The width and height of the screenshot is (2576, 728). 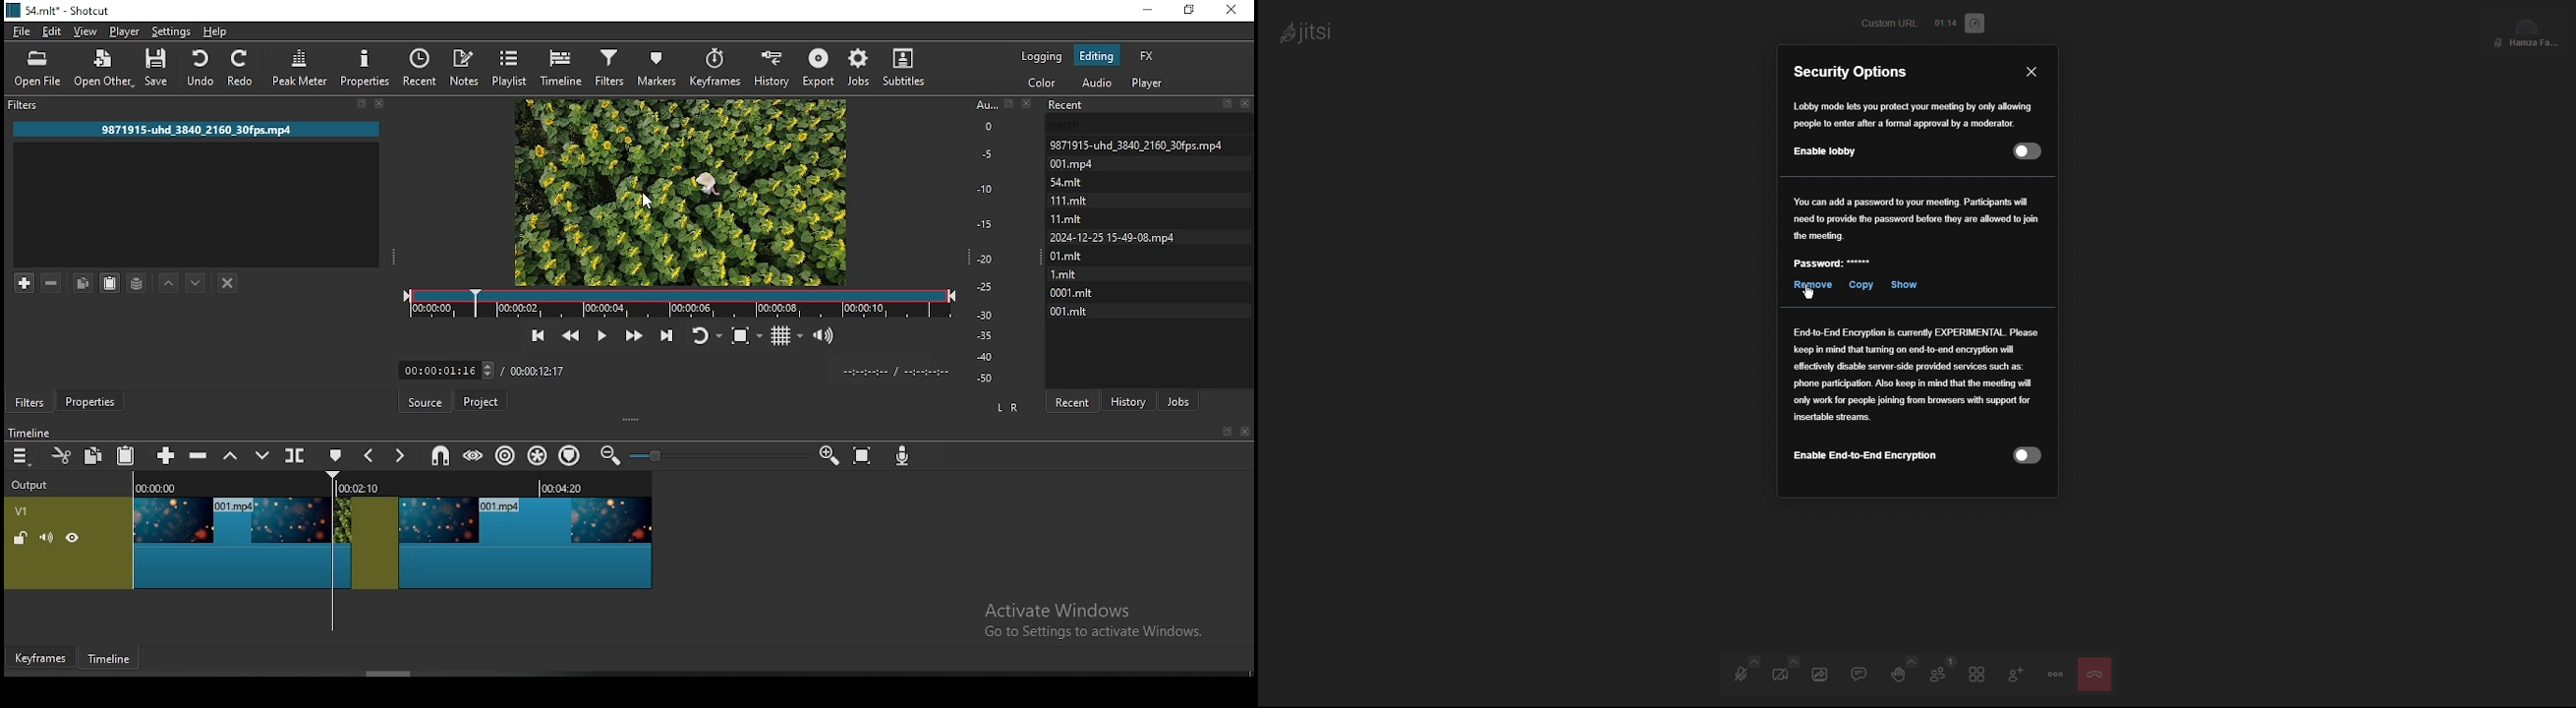 I want to click on undo, so click(x=200, y=67).